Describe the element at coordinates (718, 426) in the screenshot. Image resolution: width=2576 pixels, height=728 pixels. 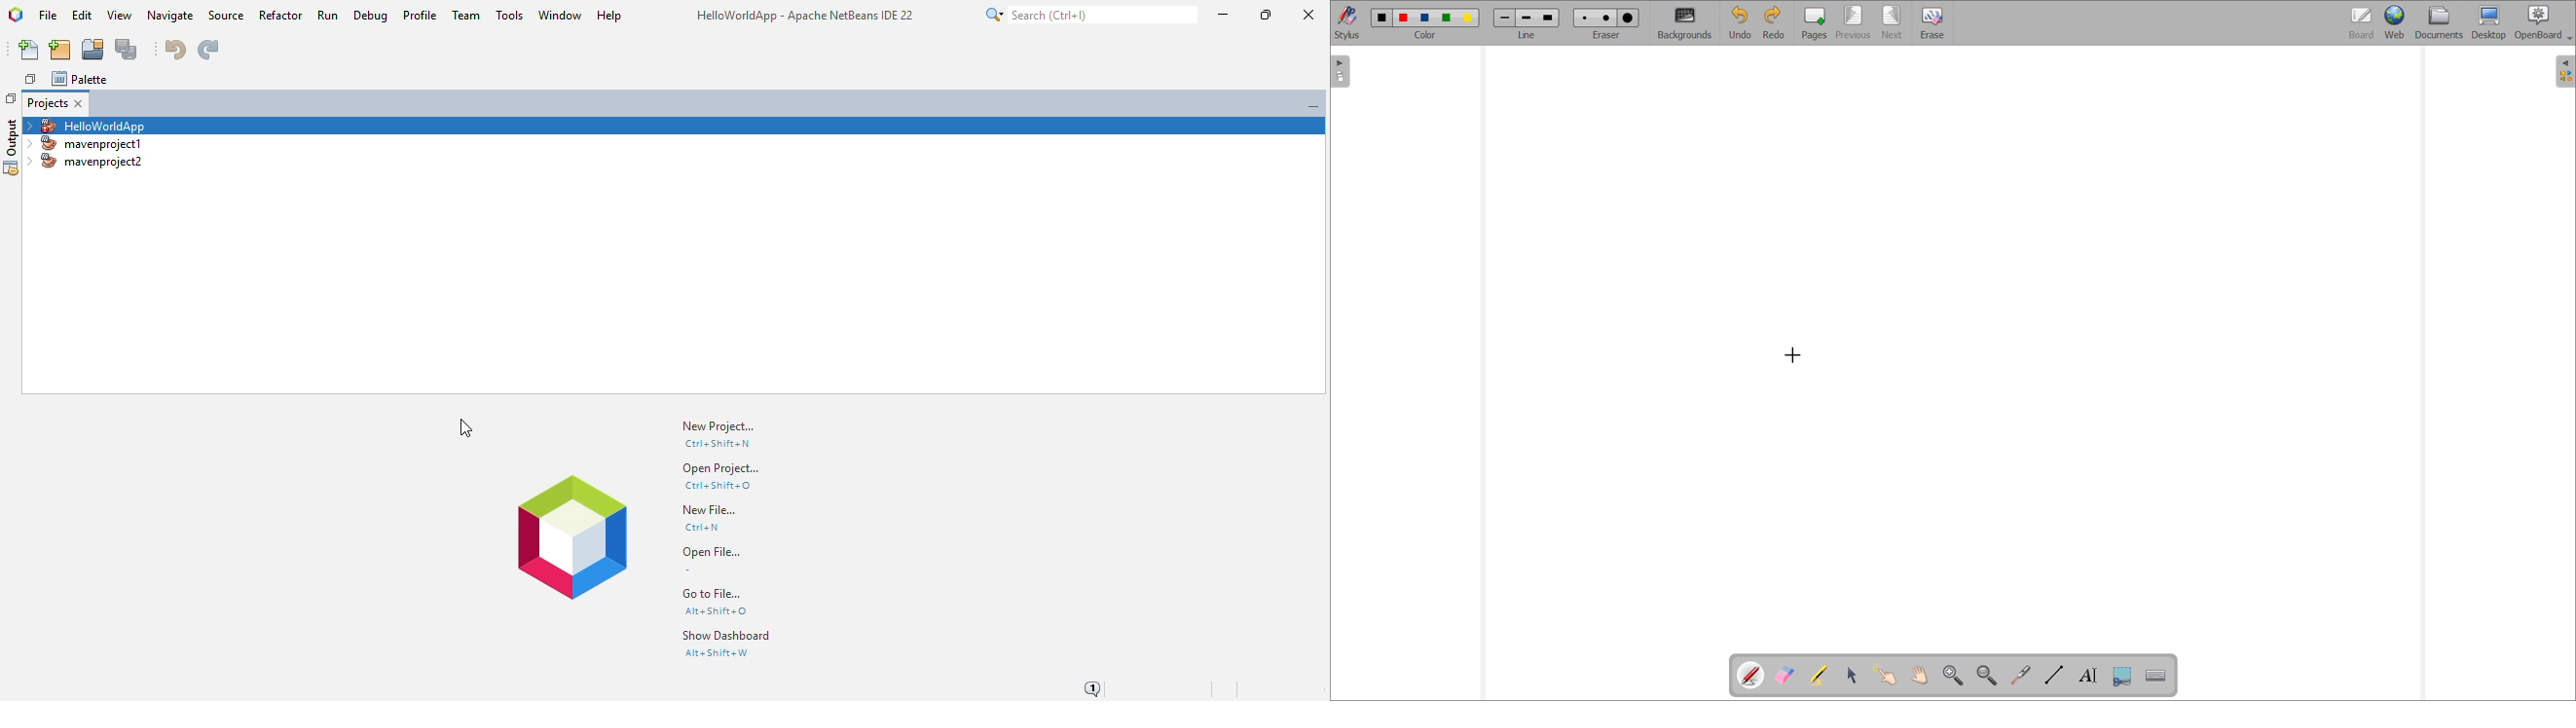
I see `new project` at that location.